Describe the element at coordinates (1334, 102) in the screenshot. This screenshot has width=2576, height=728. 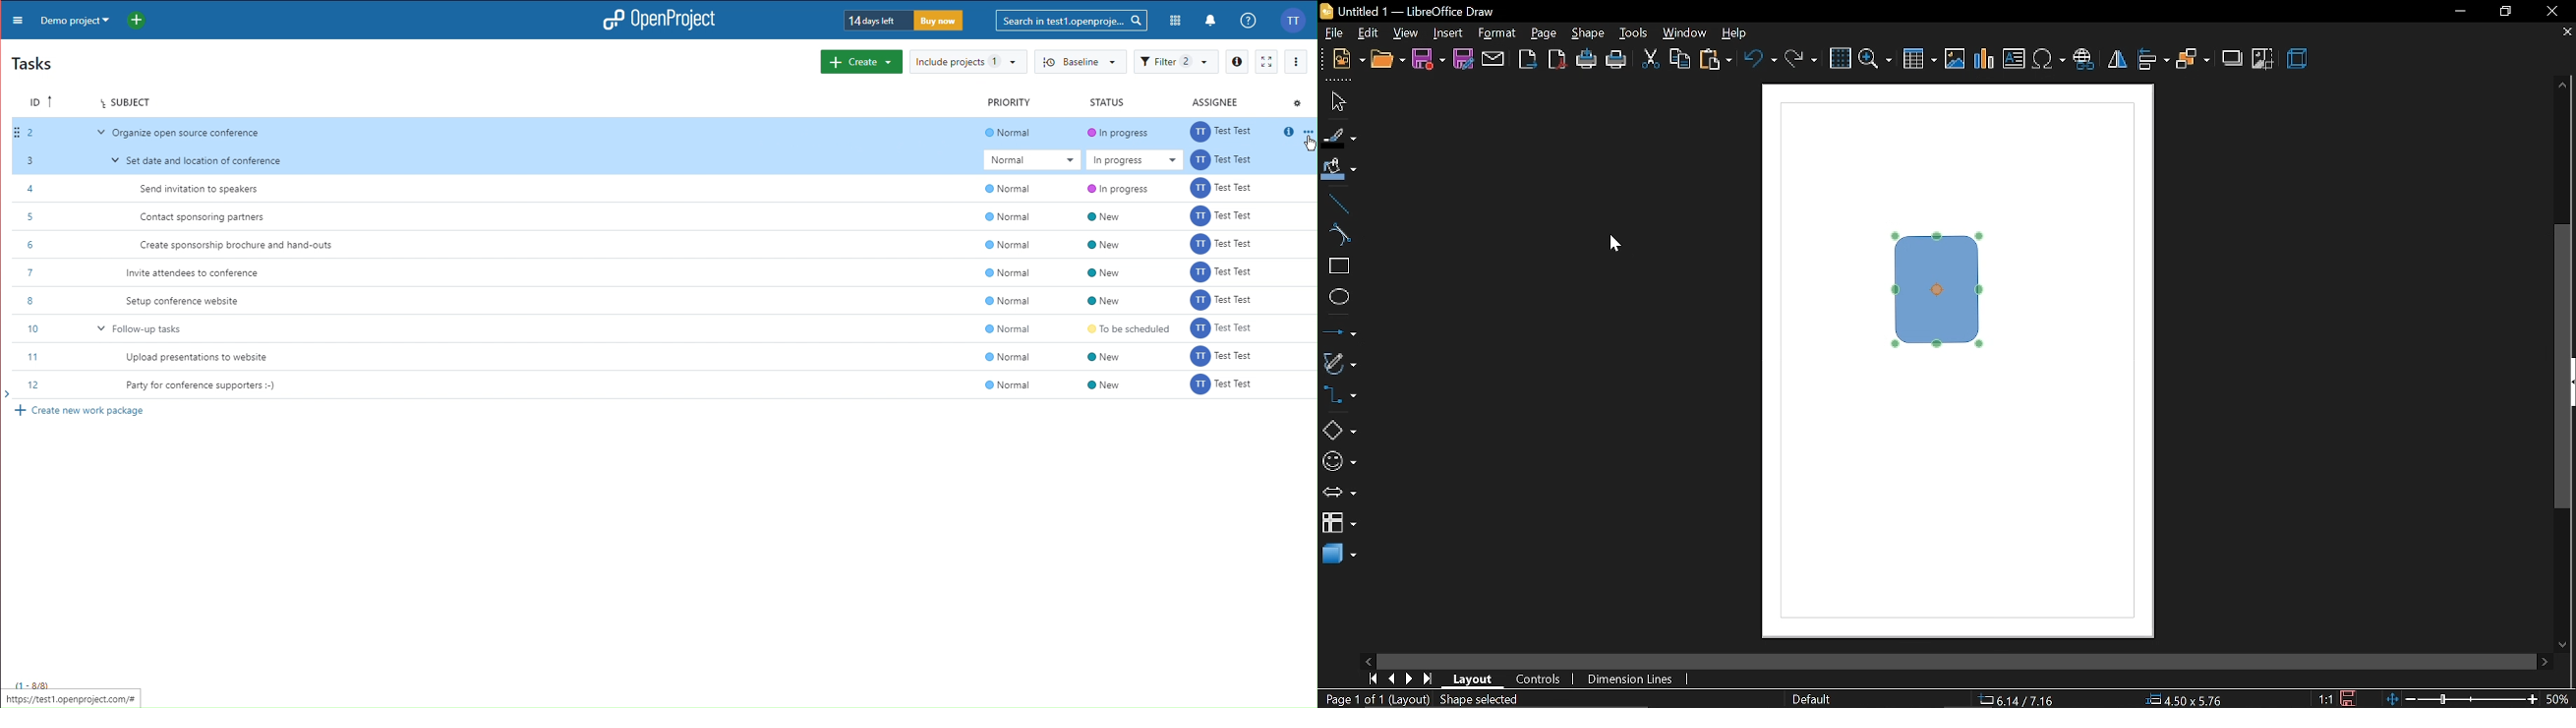
I see `select` at that location.